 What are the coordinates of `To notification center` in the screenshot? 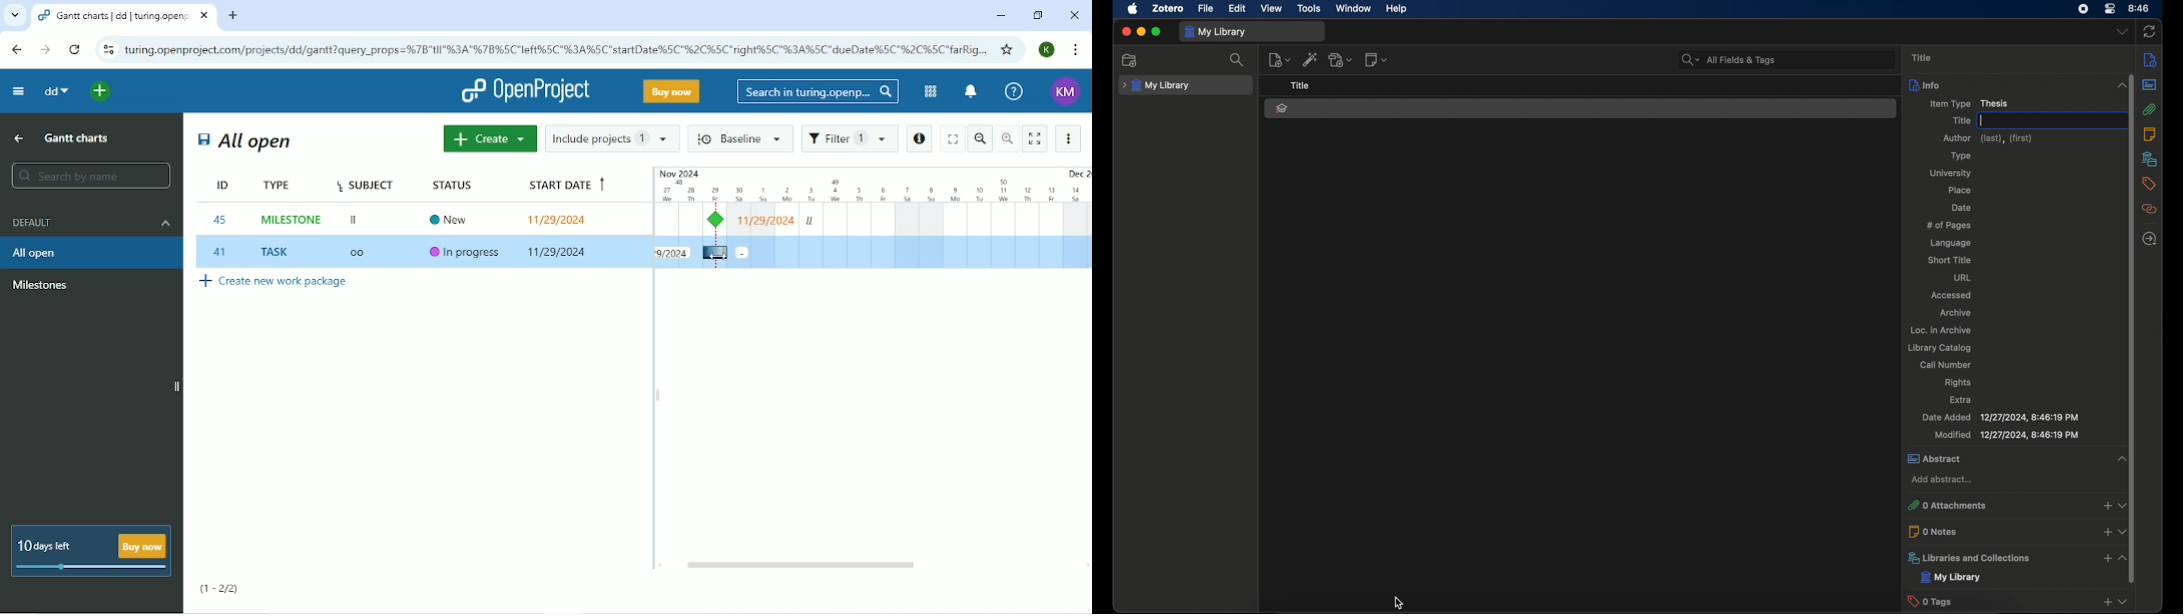 It's located at (969, 92).